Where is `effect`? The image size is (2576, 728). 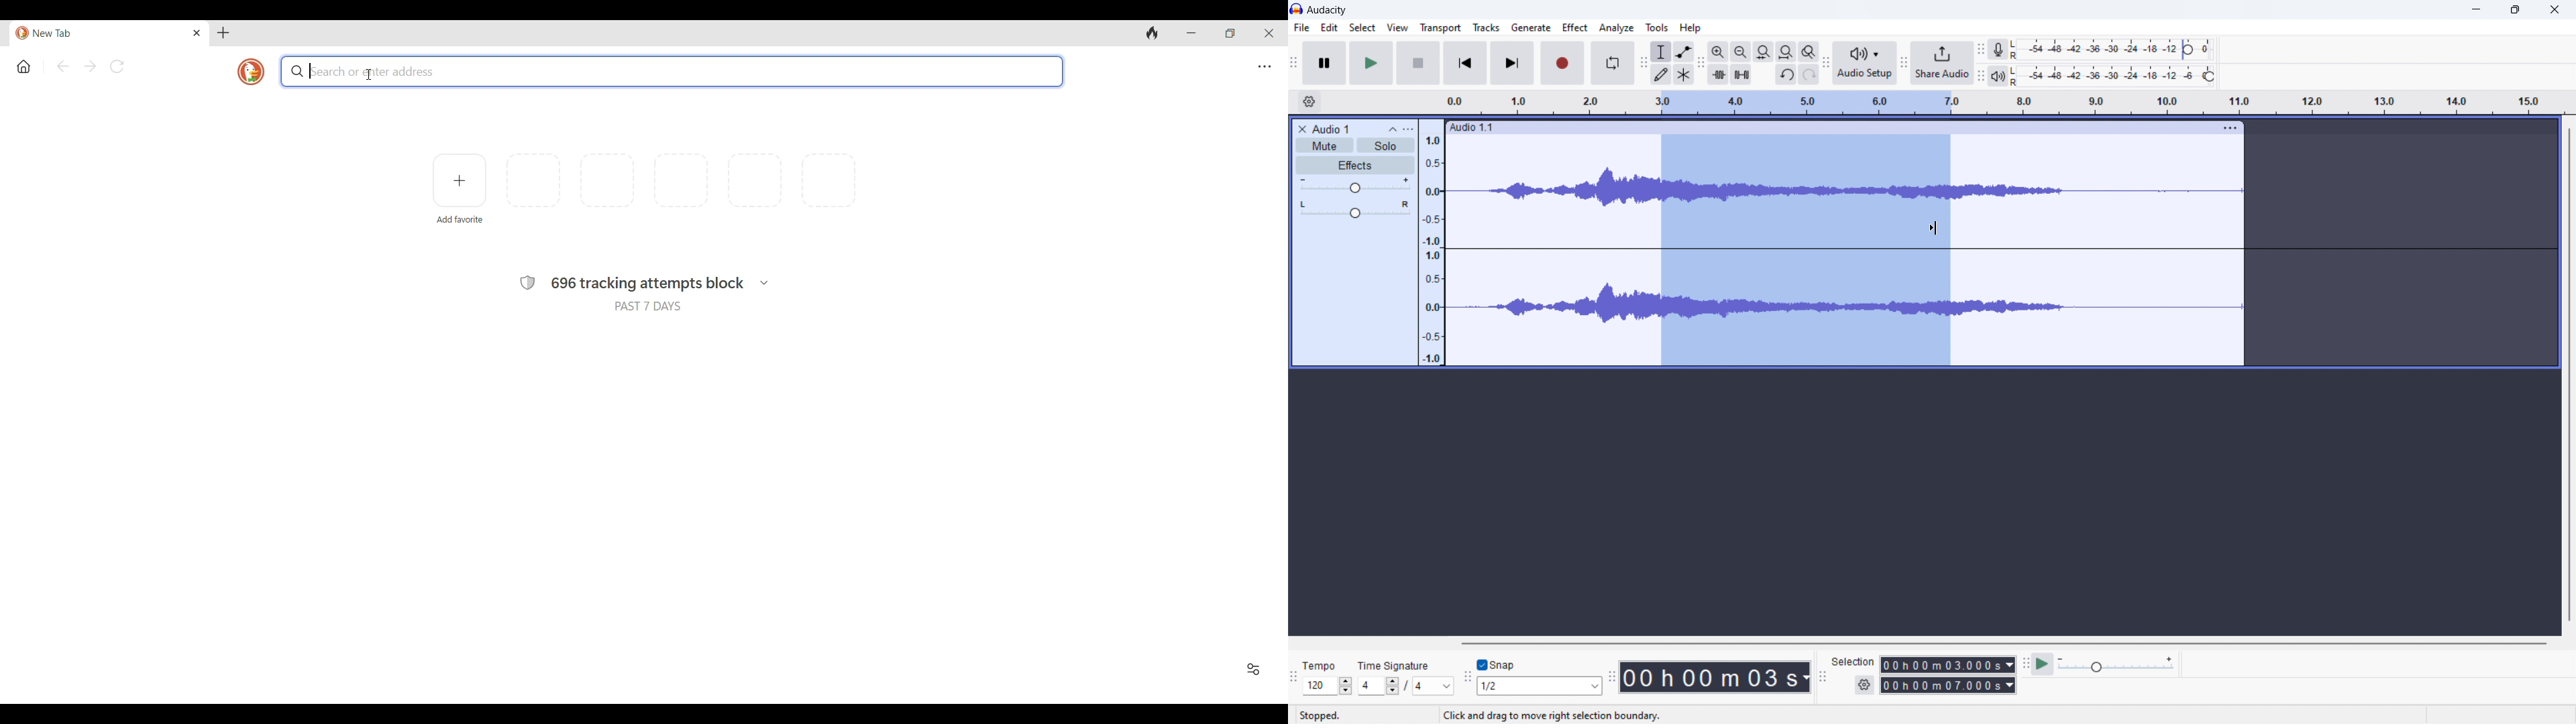 effect is located at coordinates (1576, 27).